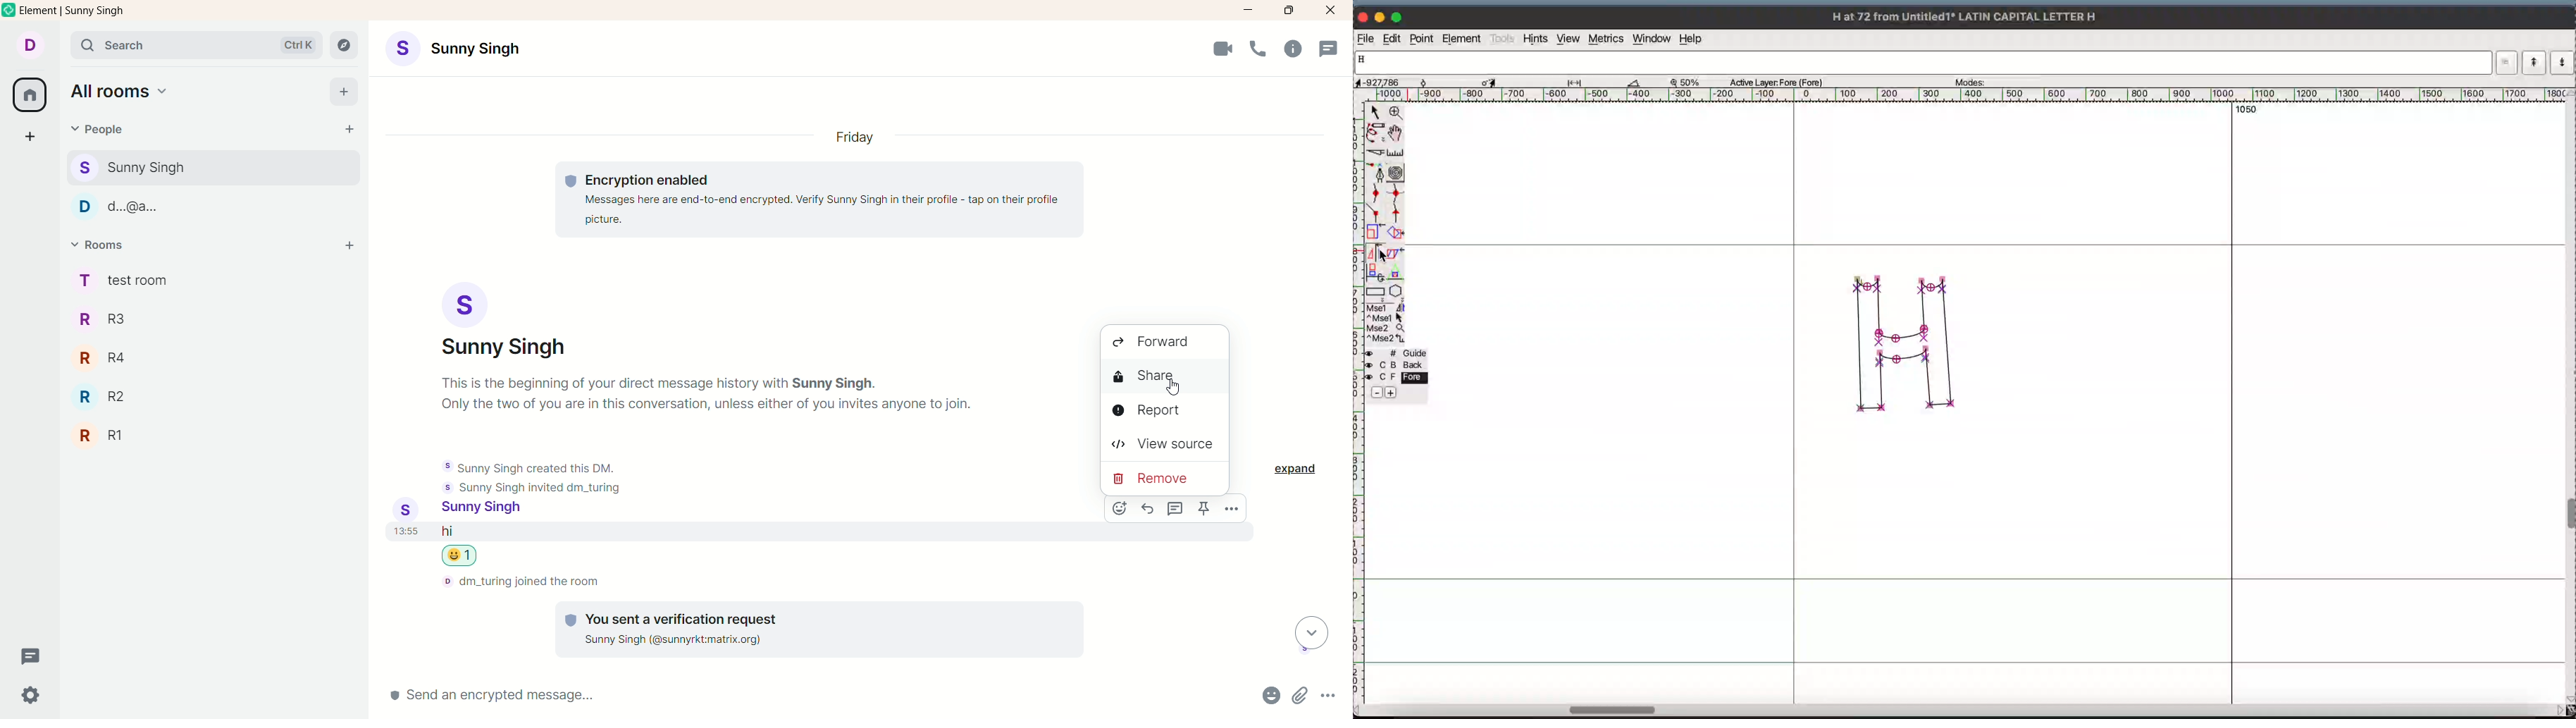 Image resolution: width=2576 pixels, height=728 pixels. Describe the element at coordinates (404, 536) in the screenshot. I see `time` at that location.